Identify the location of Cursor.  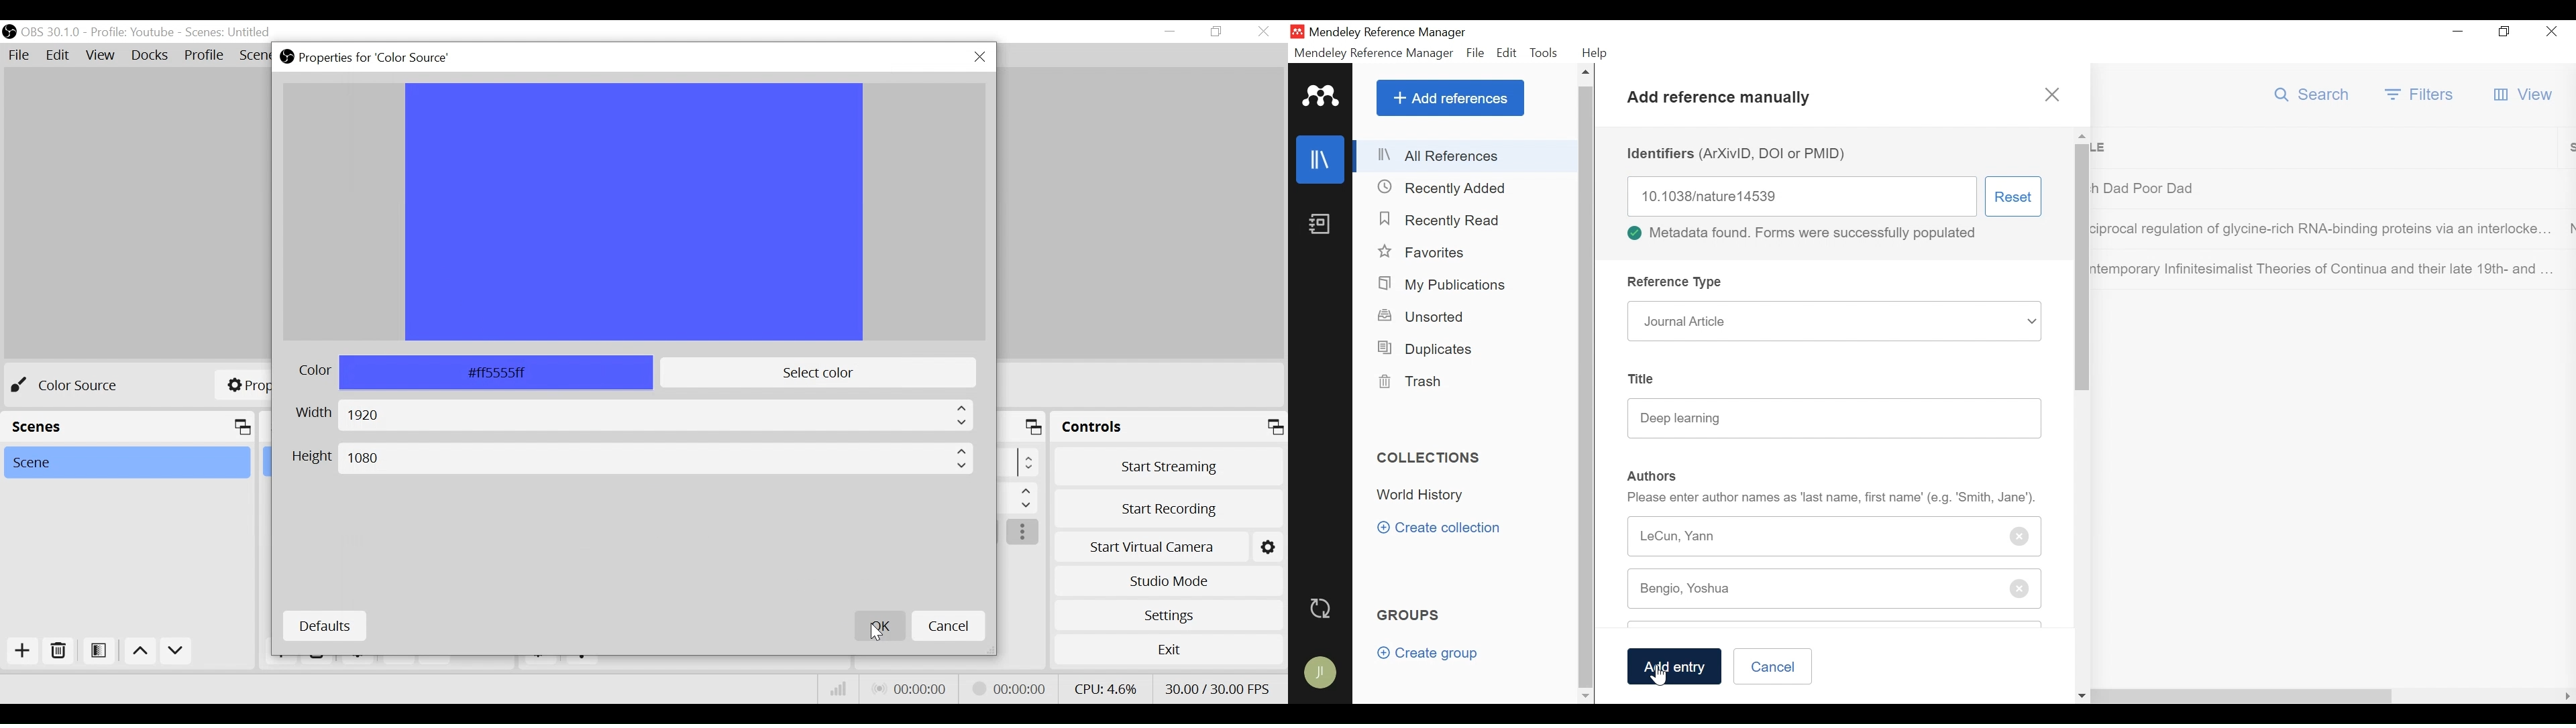
(875, 635).